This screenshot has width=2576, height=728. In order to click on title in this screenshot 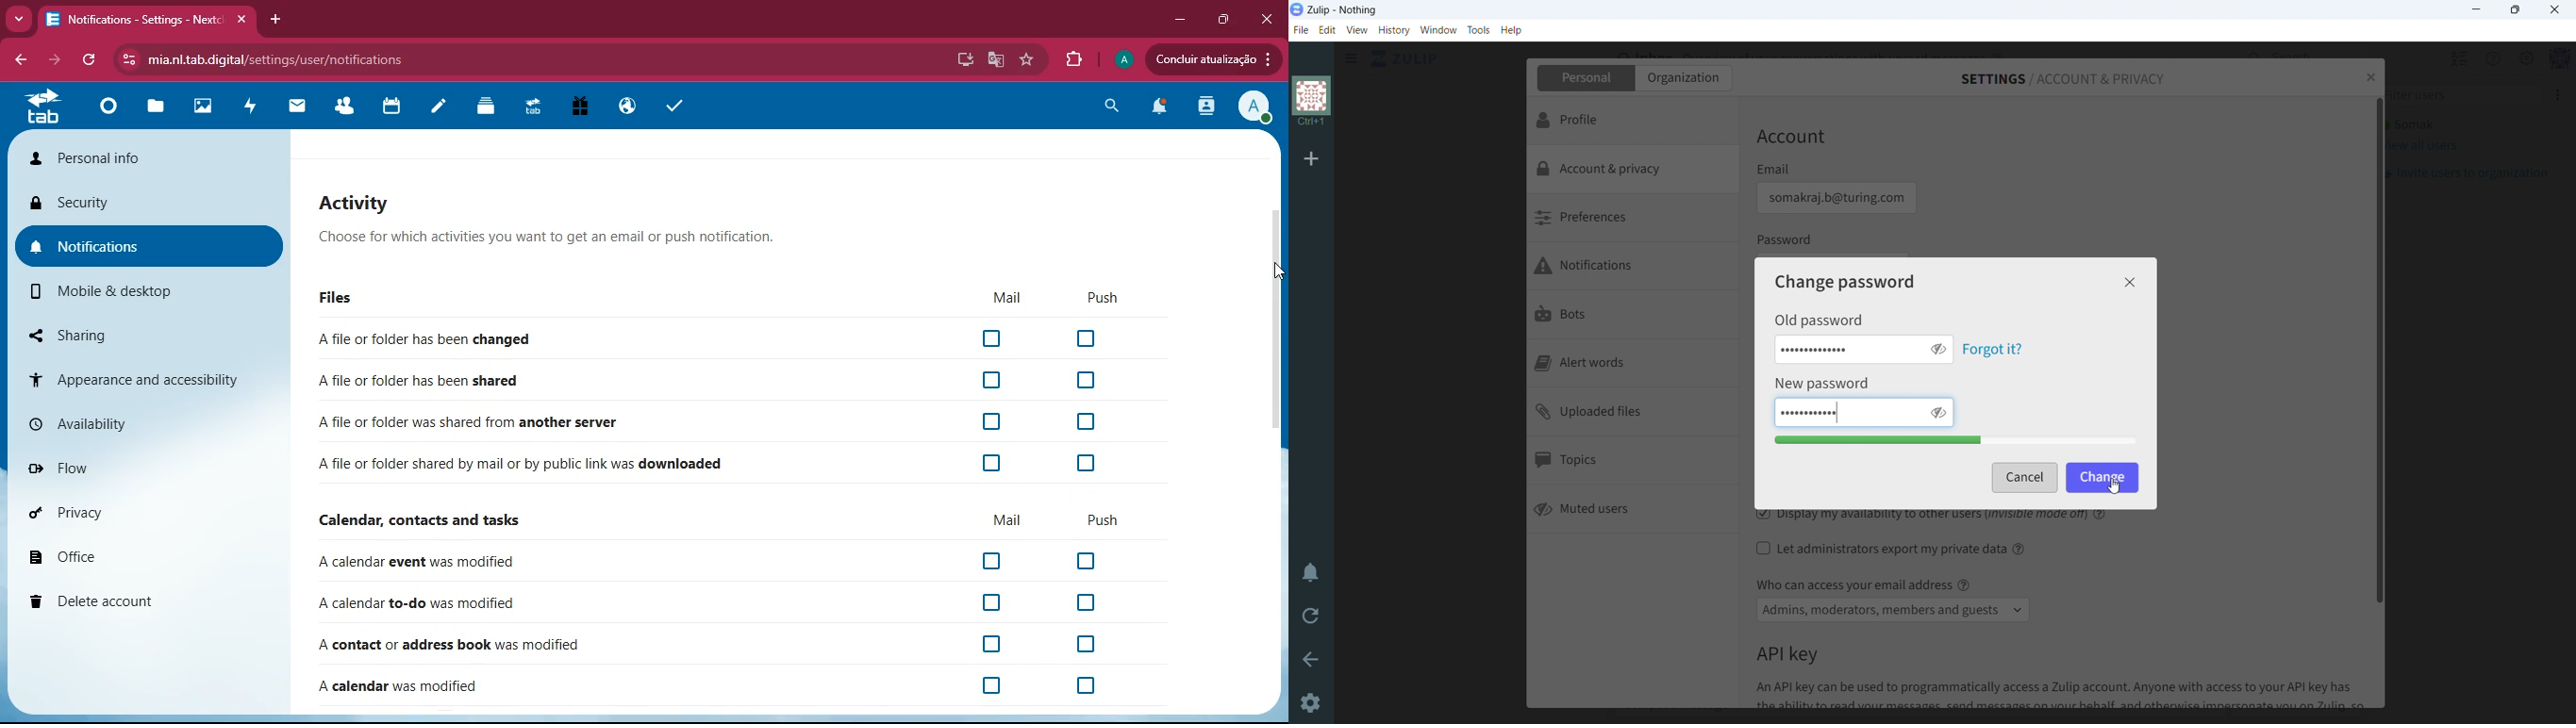, I will do `click(1343, 10)`.